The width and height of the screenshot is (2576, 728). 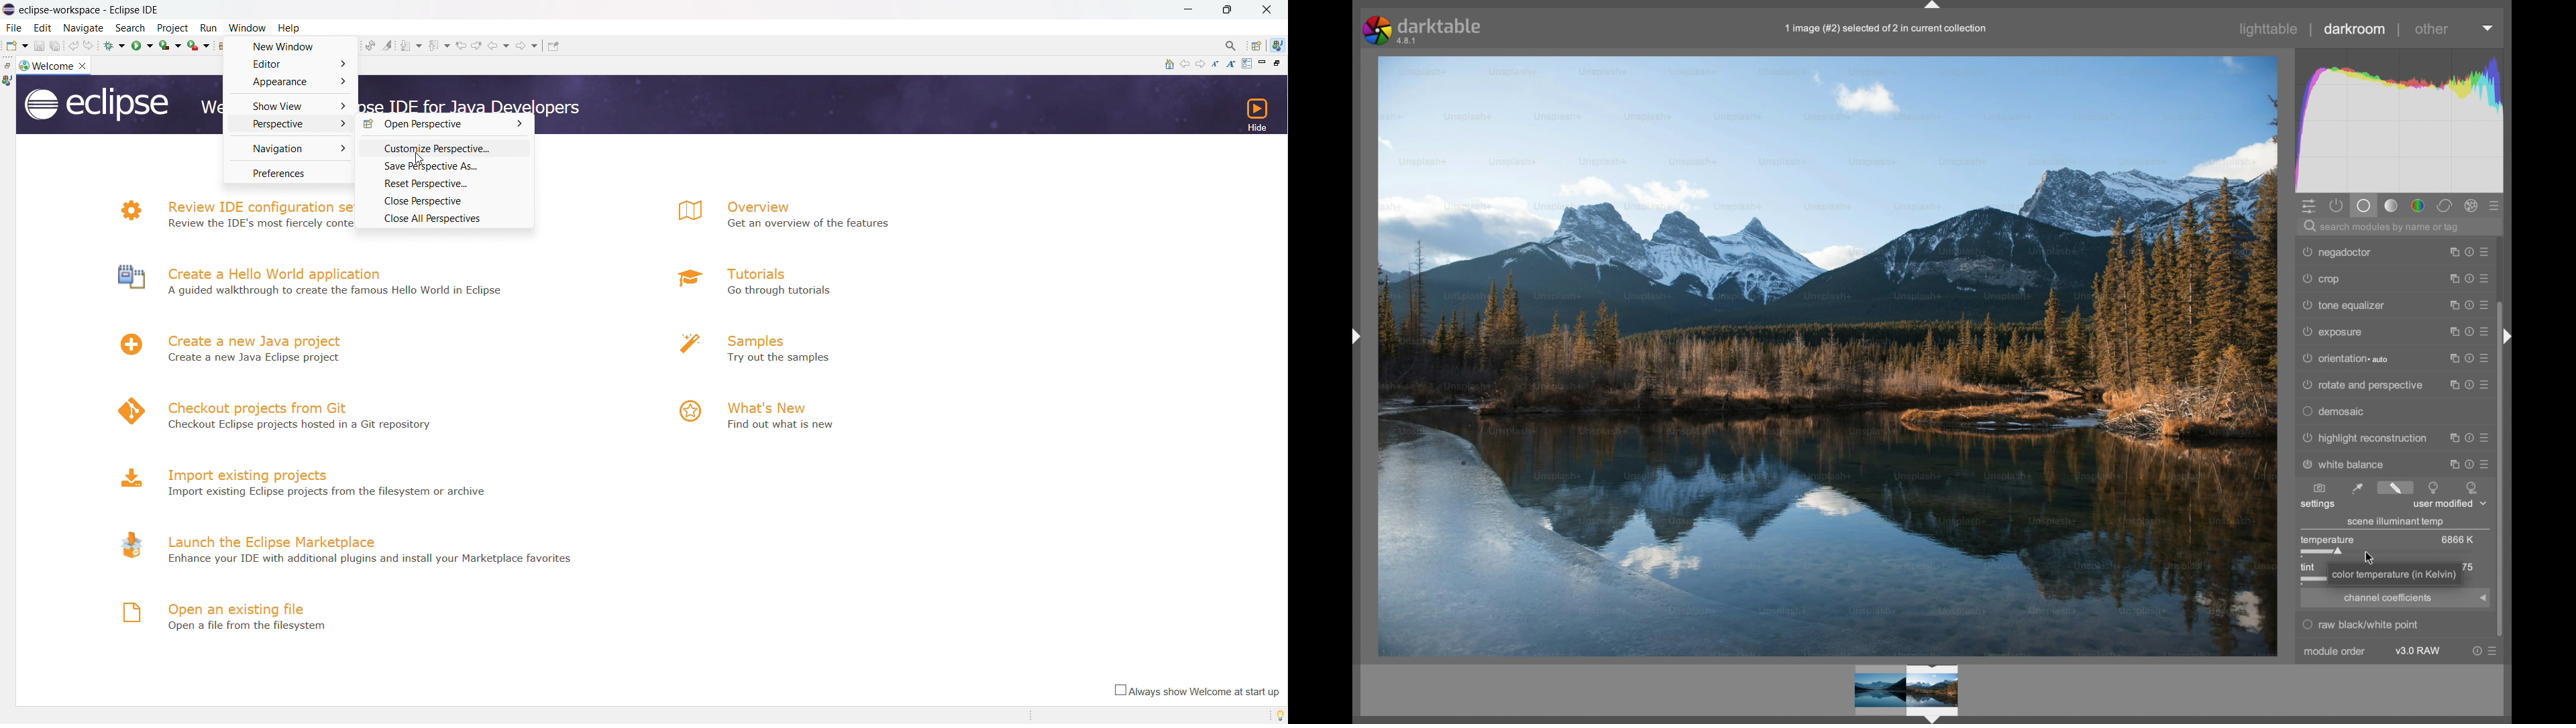 I want to click on always show welcome at start up, so click(x=1194, y=691).